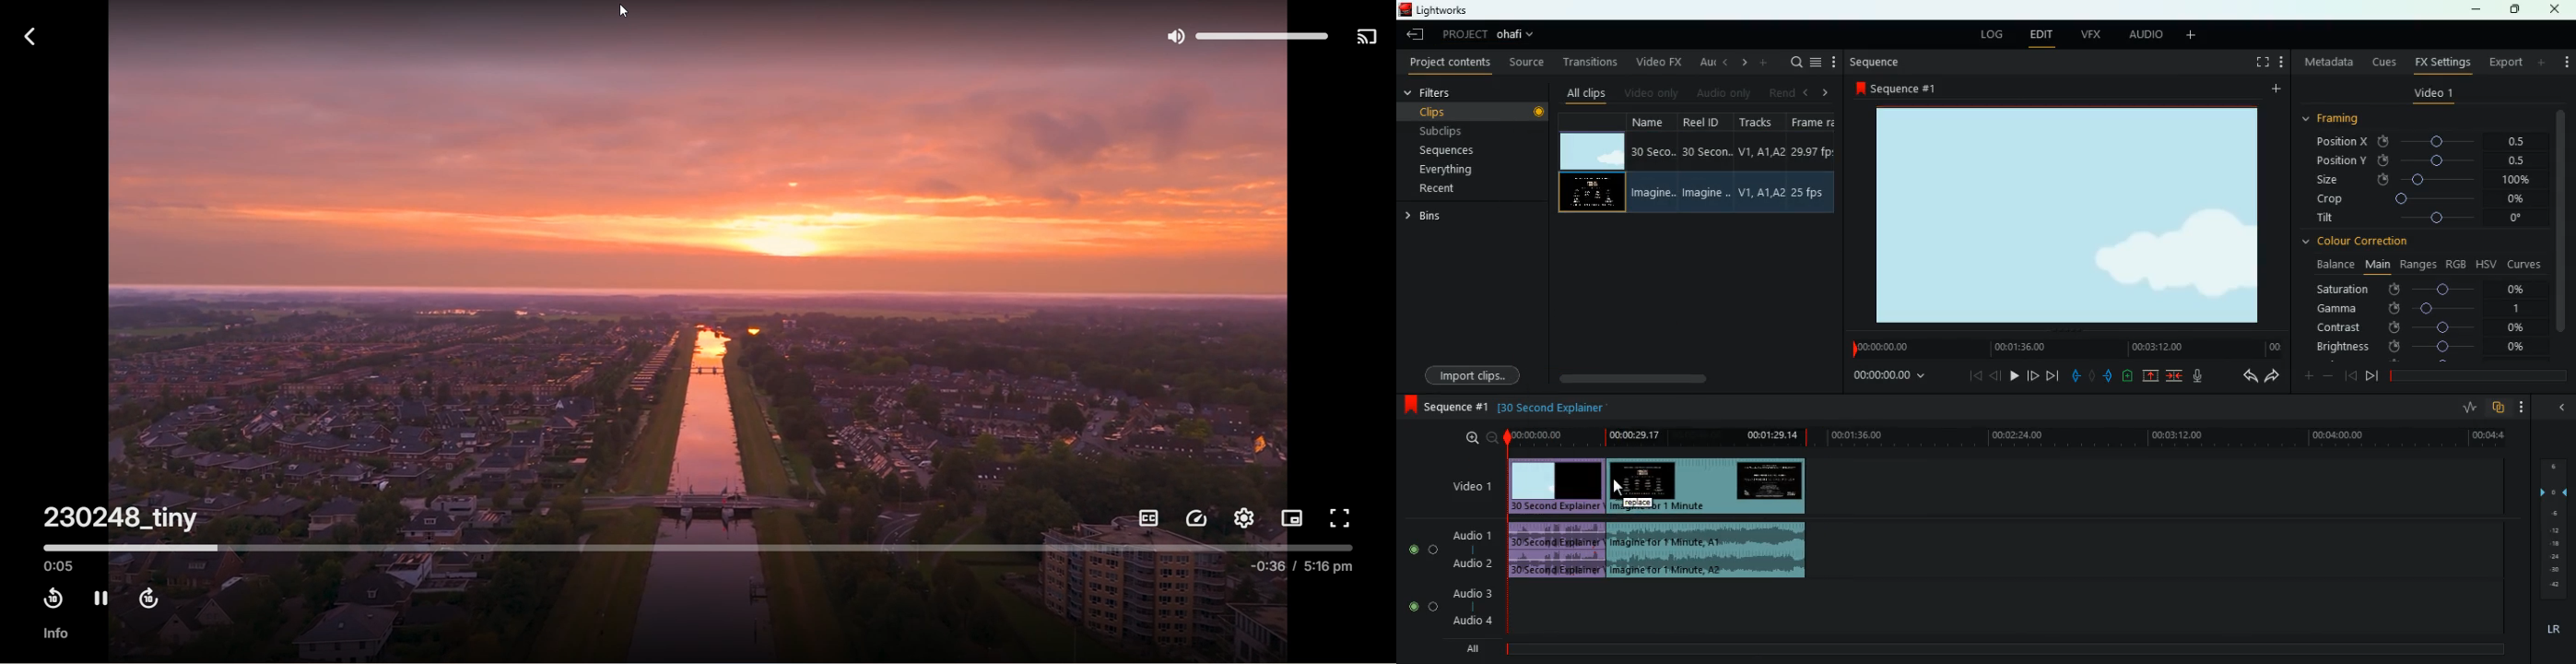 The image size is (2576, 672). I want to click on export, so click(2504, 63).